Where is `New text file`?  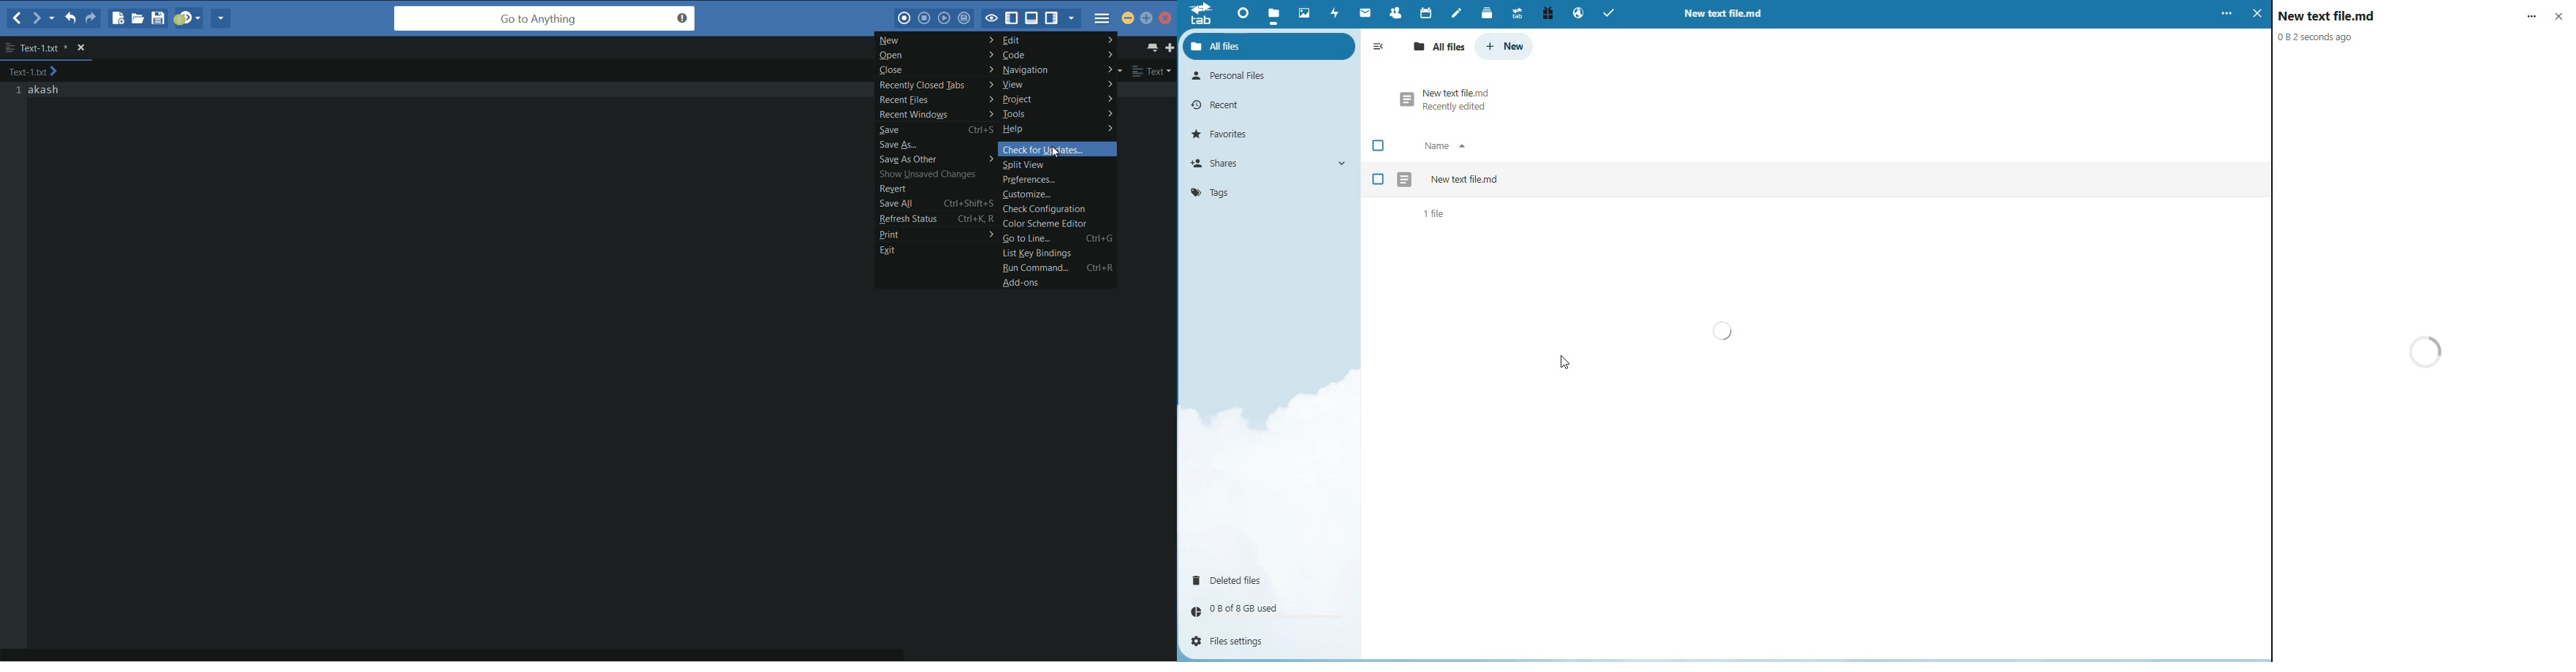
New text file is located at coordinates (2329, 15).